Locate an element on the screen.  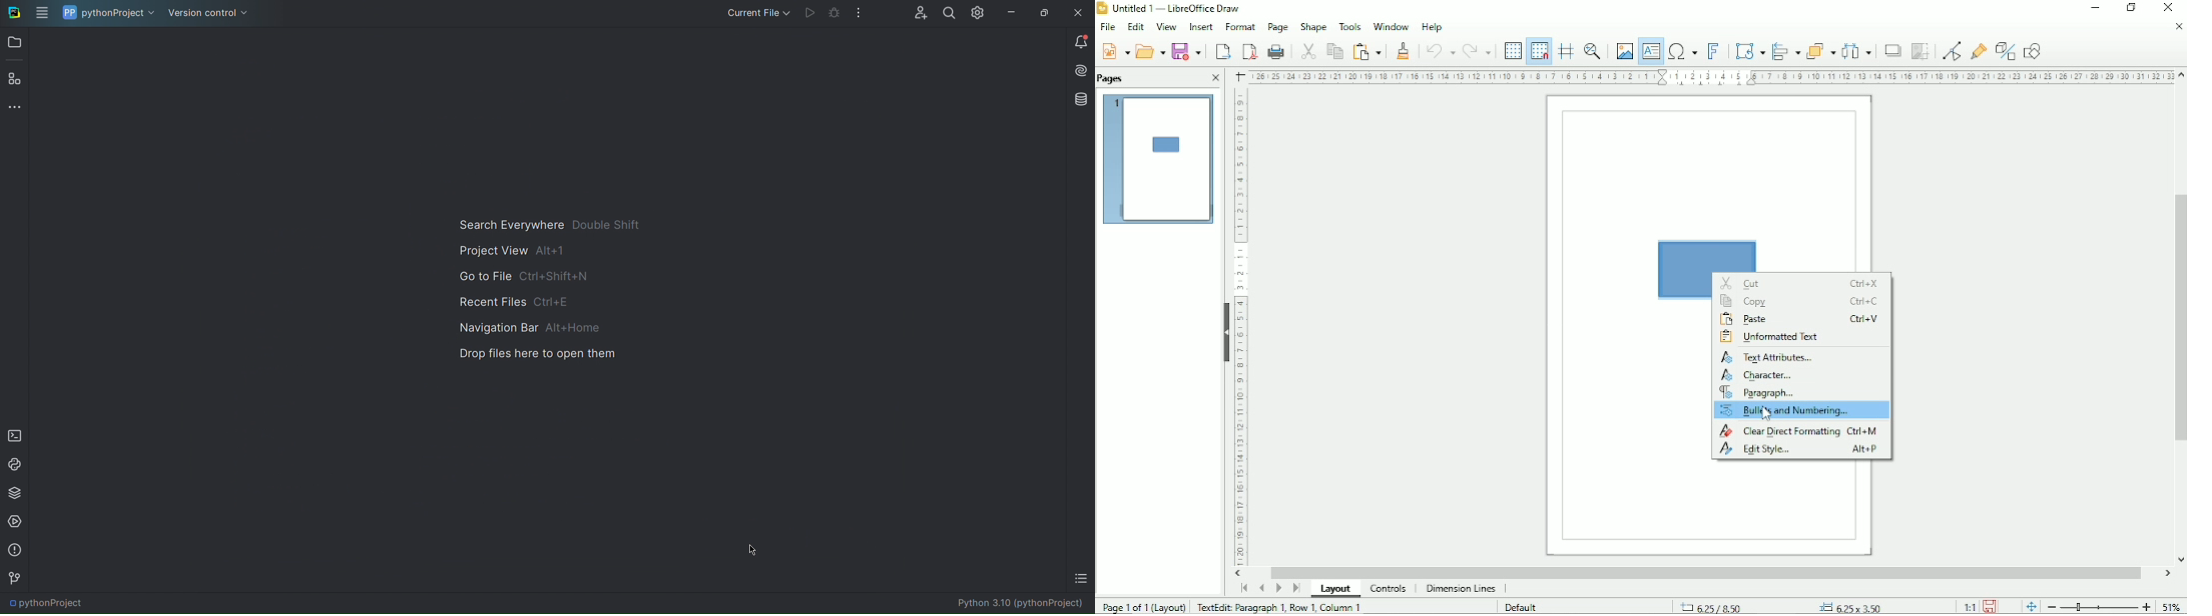
Clear direct formatting is located at coordinates (1800, 430).